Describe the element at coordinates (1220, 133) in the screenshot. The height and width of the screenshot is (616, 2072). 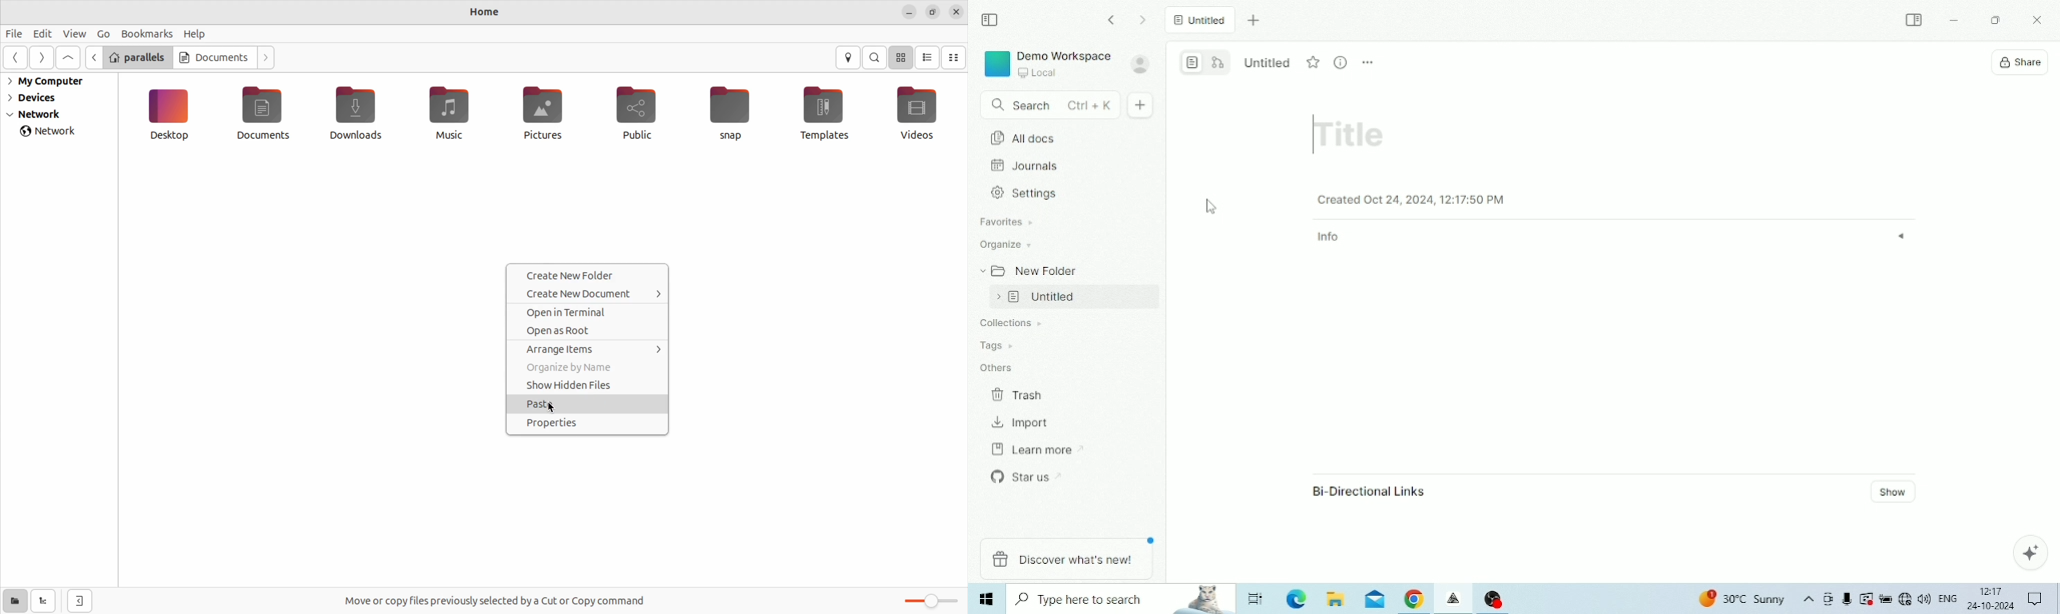
I see `All docs` at that location.